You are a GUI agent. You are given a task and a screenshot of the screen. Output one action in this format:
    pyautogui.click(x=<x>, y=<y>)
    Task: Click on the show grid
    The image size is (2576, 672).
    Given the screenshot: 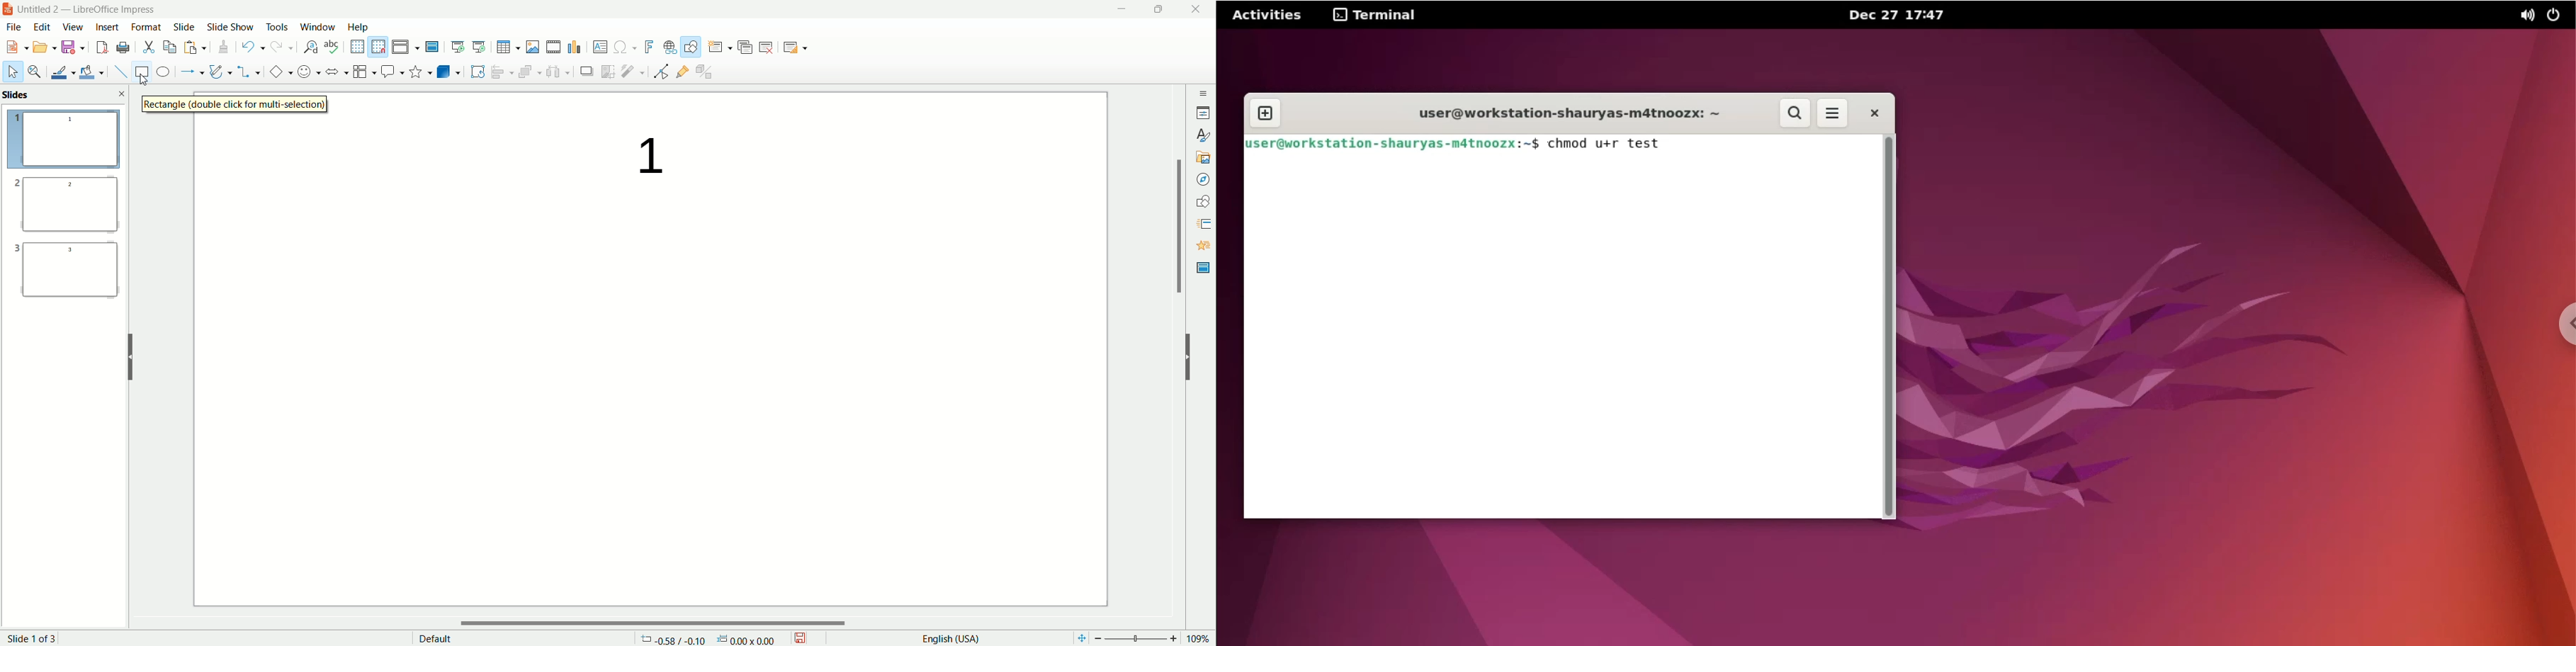 What is the action you would take?
    pyautogui.click(x=356, y=46)
    